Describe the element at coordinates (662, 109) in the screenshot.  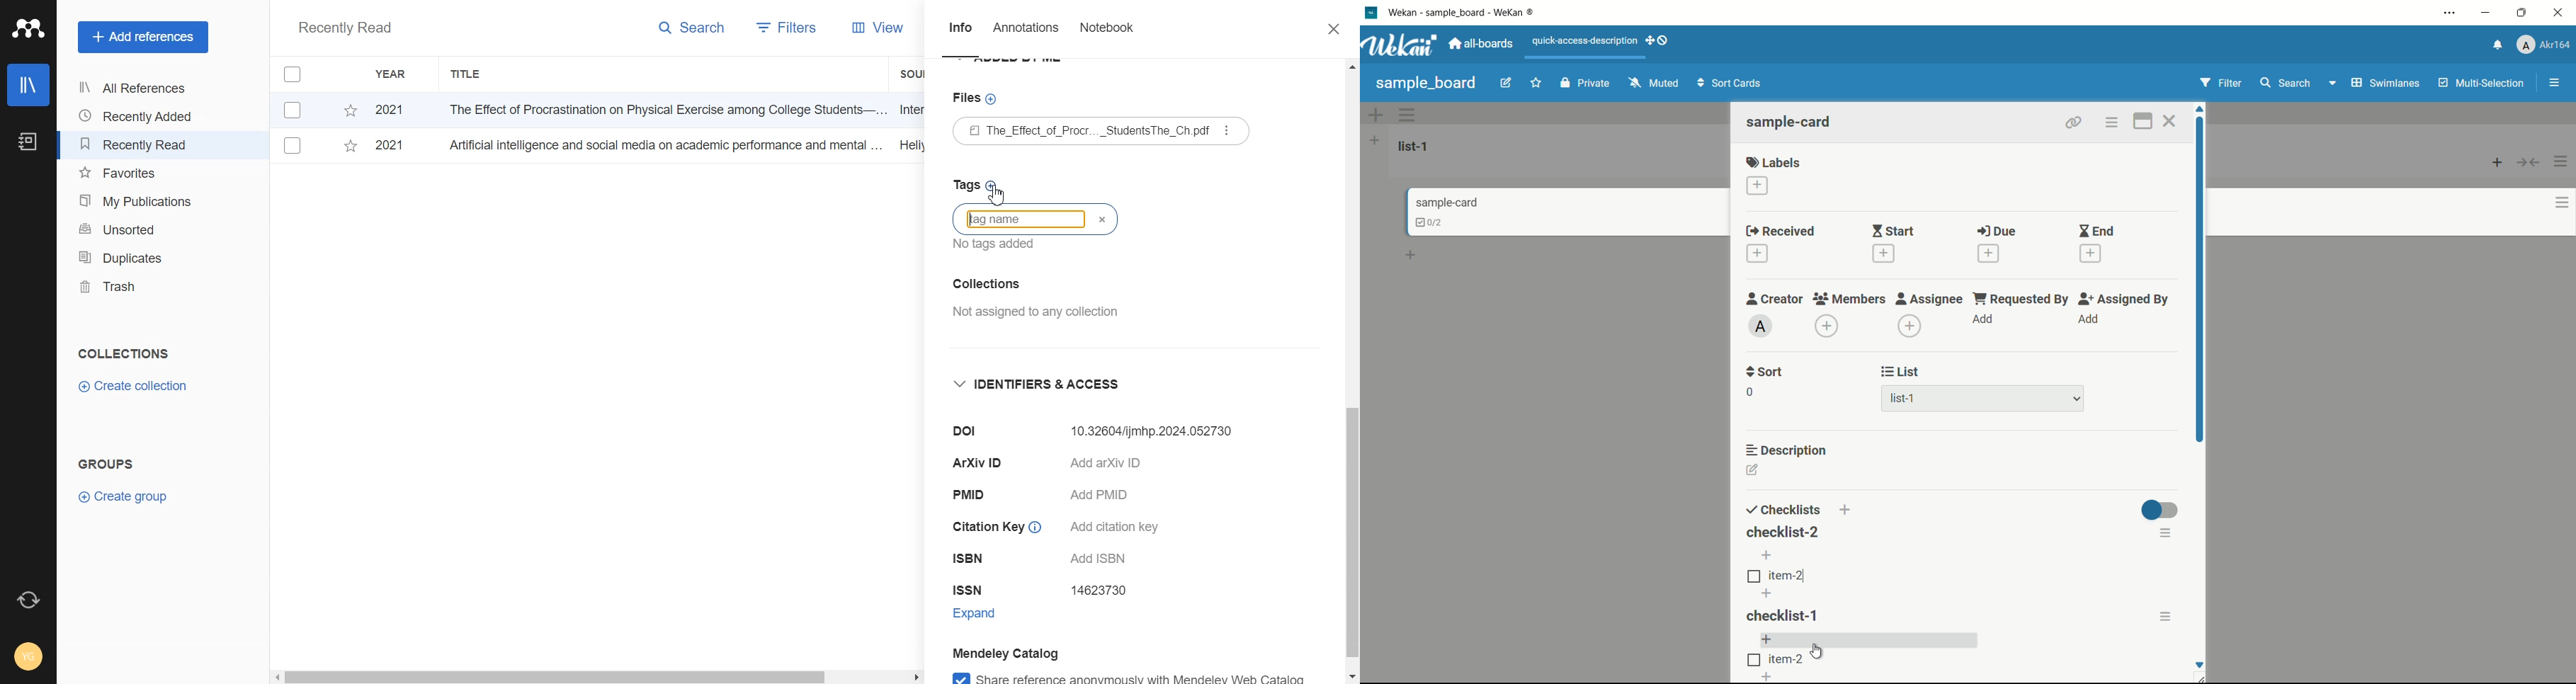
I see `The Effect of Procrastination on Physical Exercise among College Students—...` at that location.